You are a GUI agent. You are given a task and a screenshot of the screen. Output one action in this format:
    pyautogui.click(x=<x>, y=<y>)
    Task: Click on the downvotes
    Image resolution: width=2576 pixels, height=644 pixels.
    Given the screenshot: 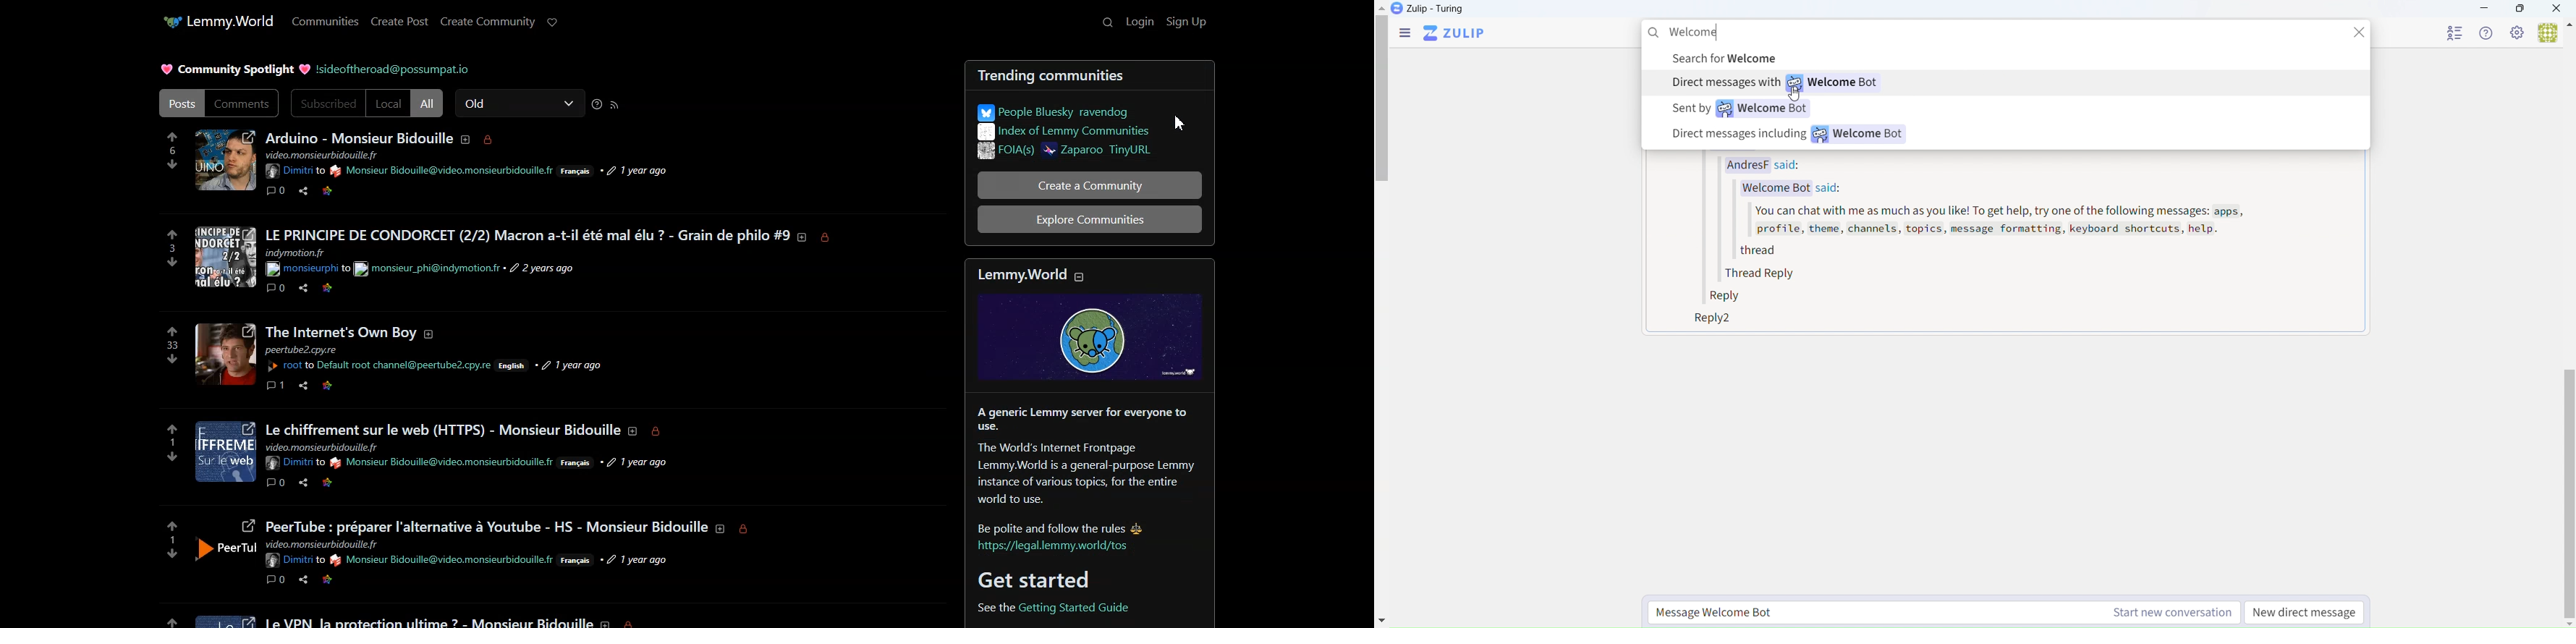 What is the action you would take?
    pyautogui.click(x=163, y=553)
    